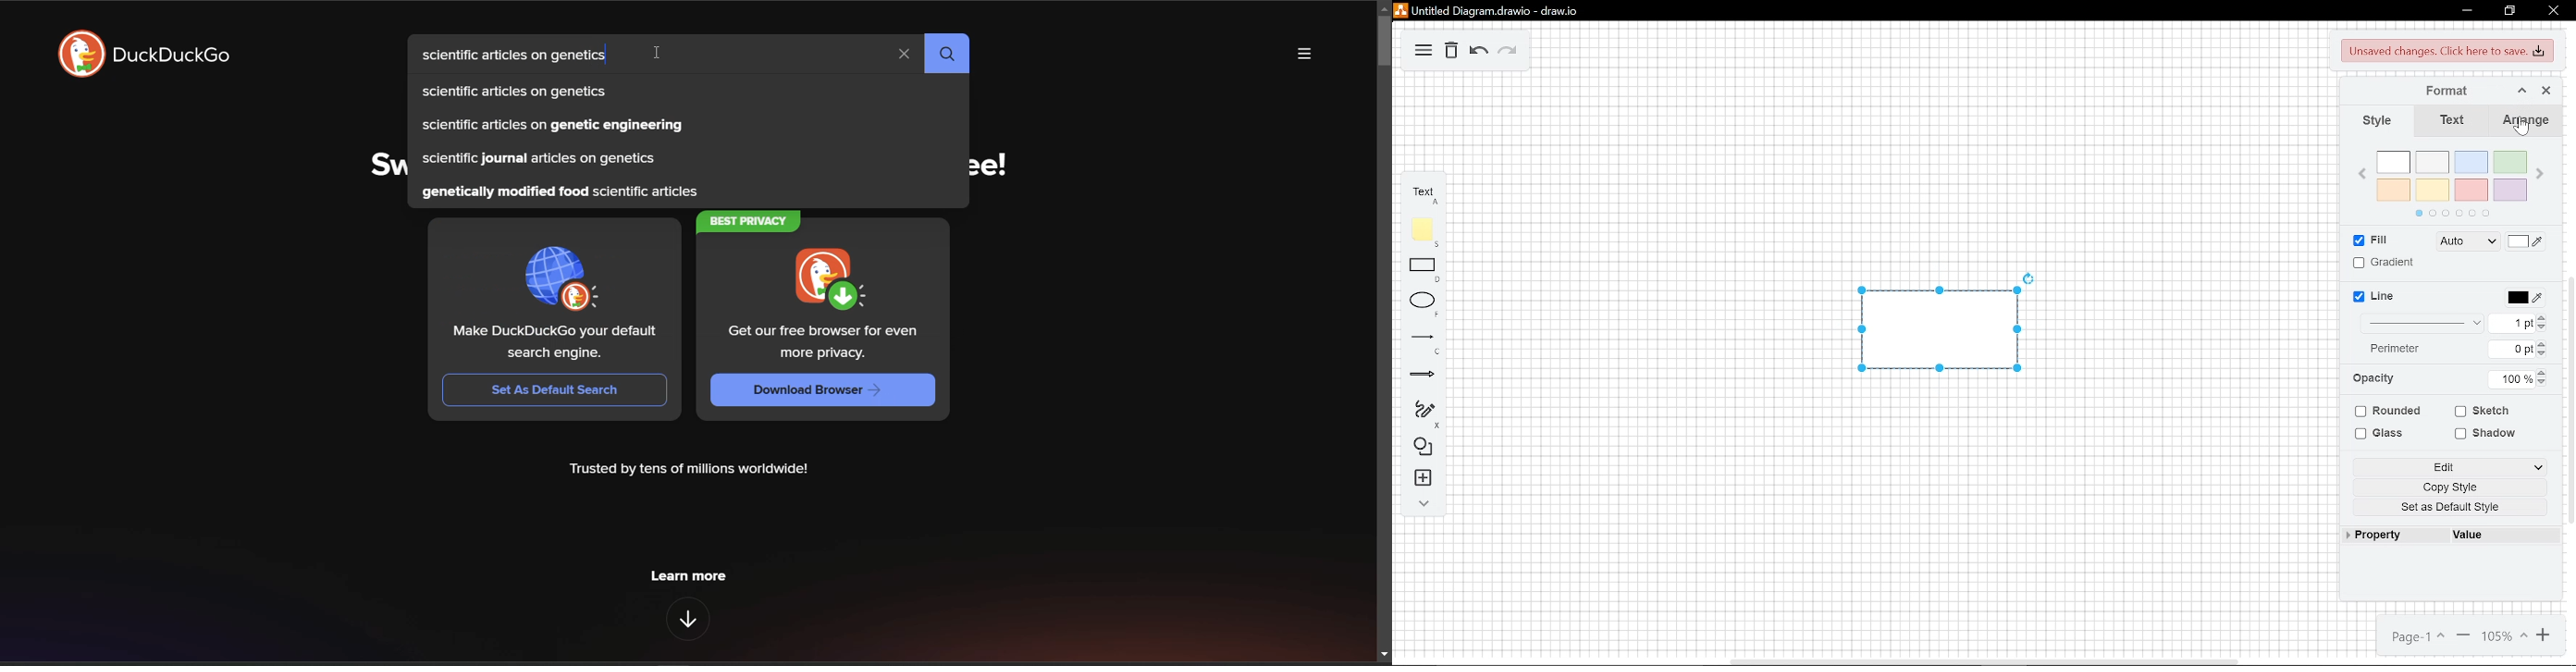 Image resolution: width=2576 pixels, height=672 pixels. What do you see at coordinates (520, 94) in the screenshot?
I see `scientific articles on genetics` at bounding box center [520, 94].